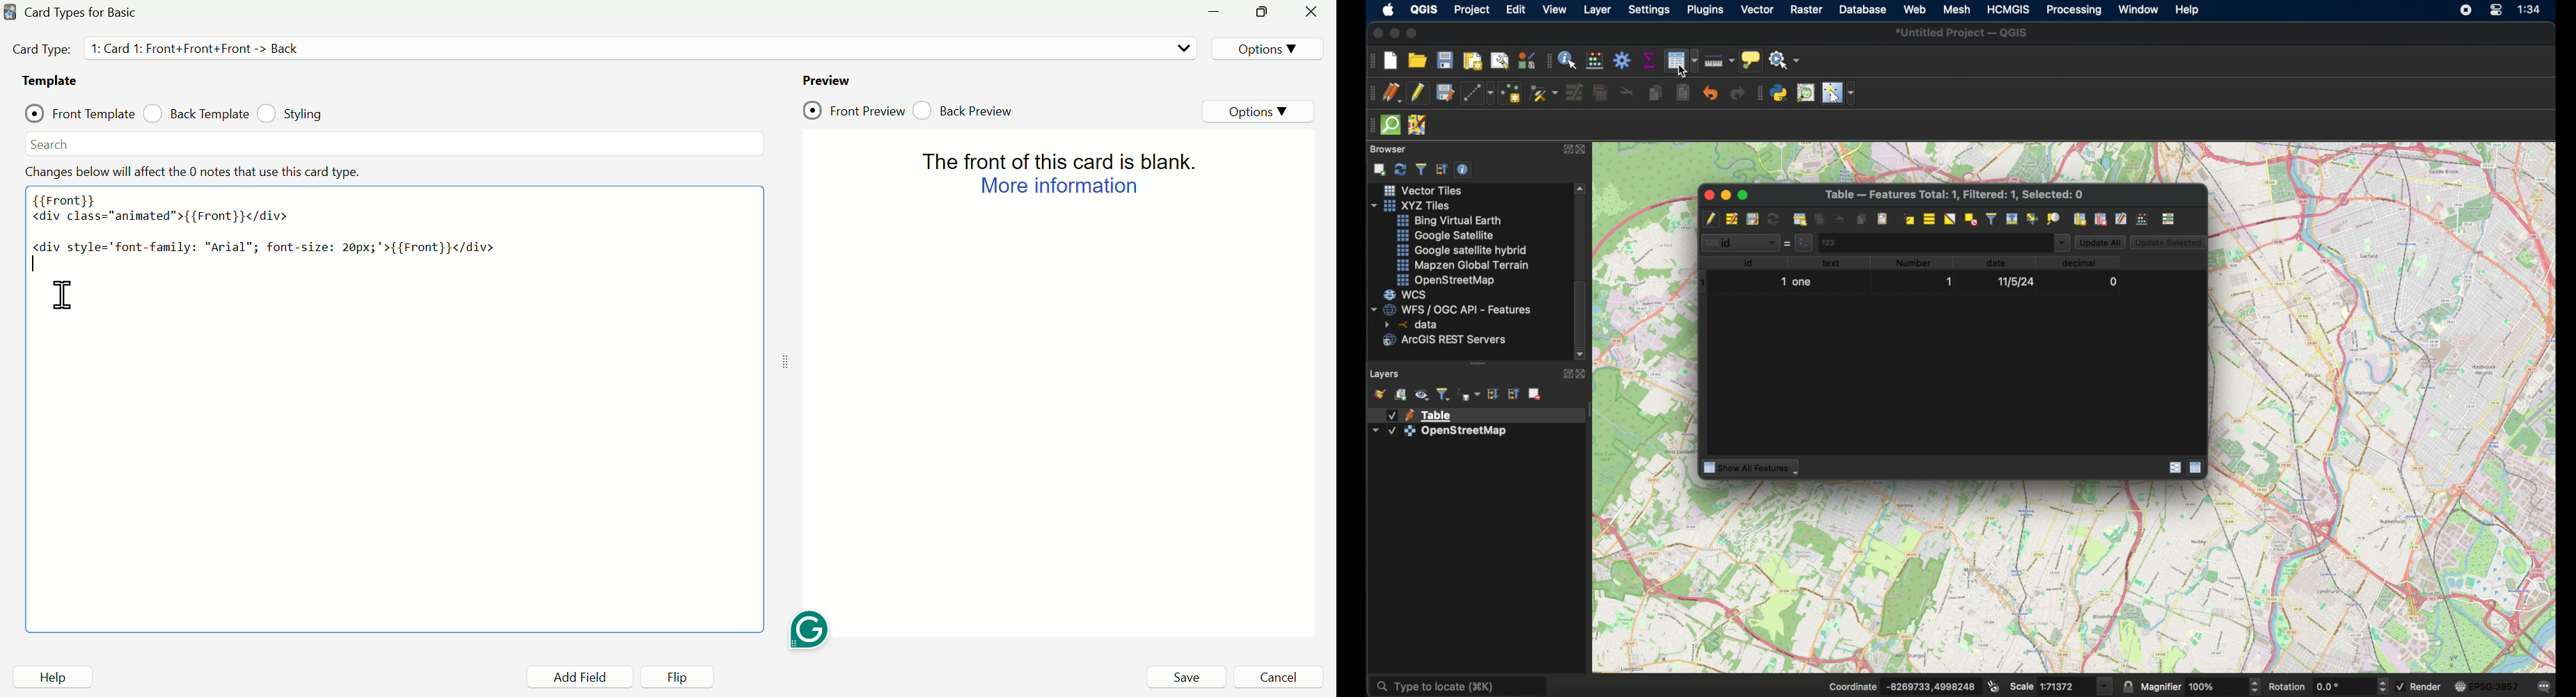 The image size is (2576, 700). Describe the element at coordinates (10, 12) in the screenshot. I see `Anki Desktop icon` at that location.